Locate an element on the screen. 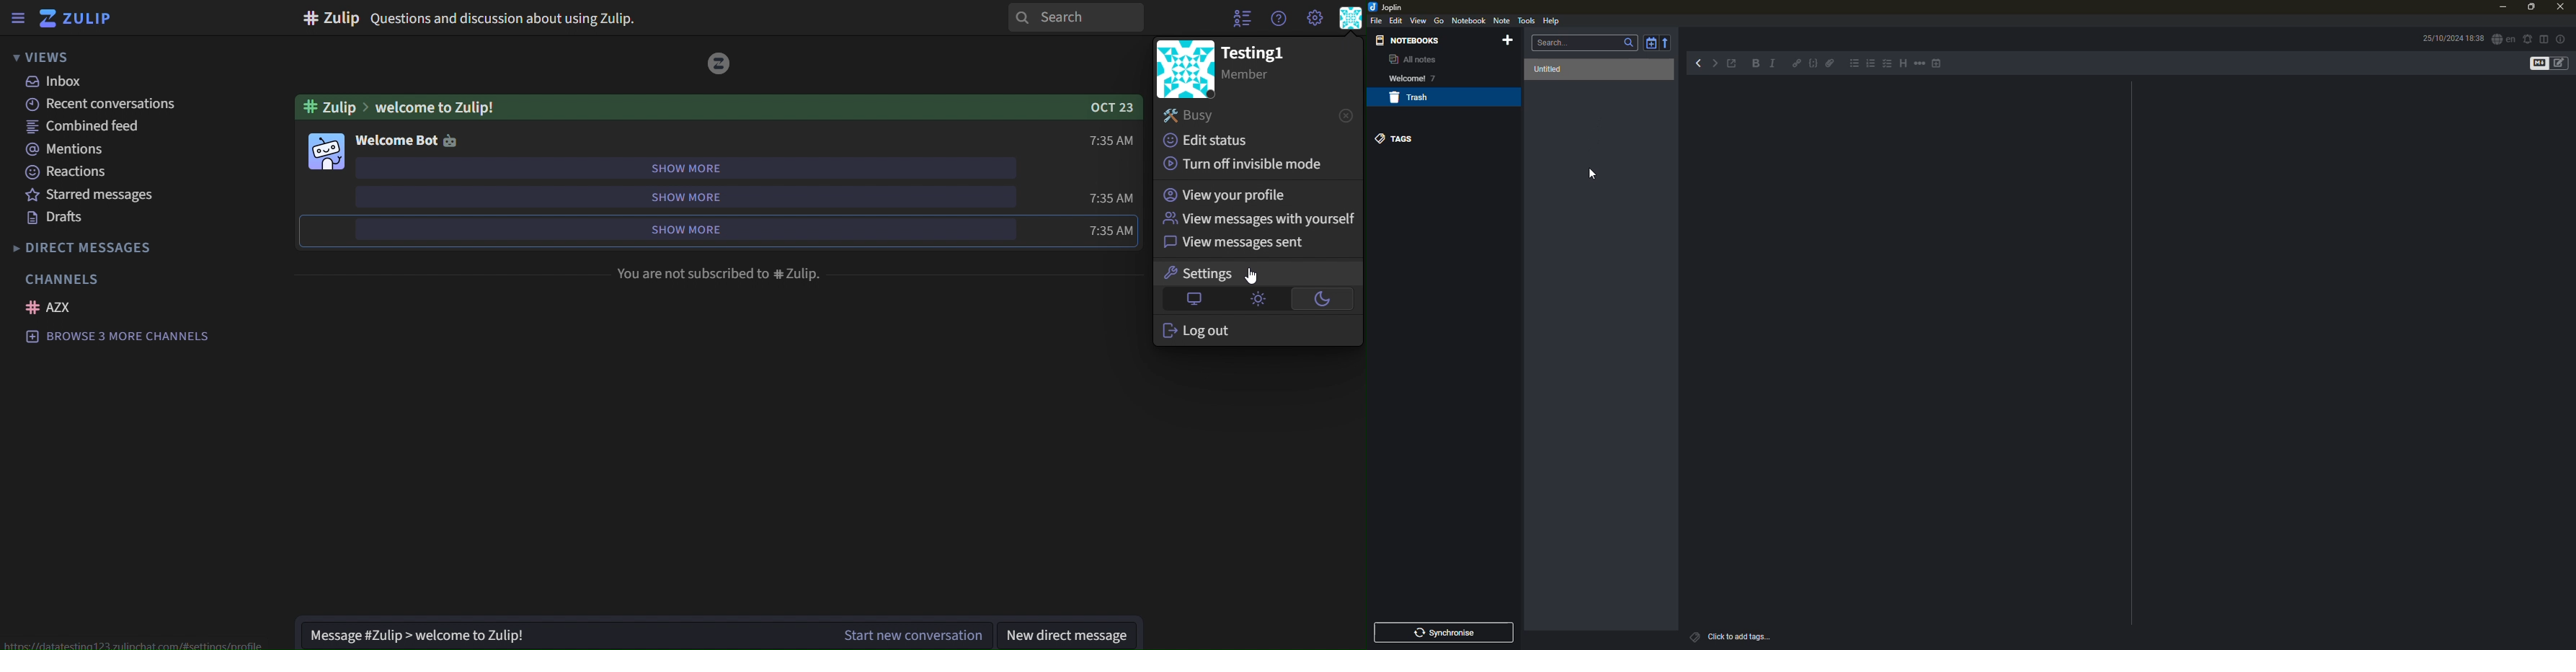 The height and width of the screenshot is (672, 2576). member is located at coordinates (1257, 76).